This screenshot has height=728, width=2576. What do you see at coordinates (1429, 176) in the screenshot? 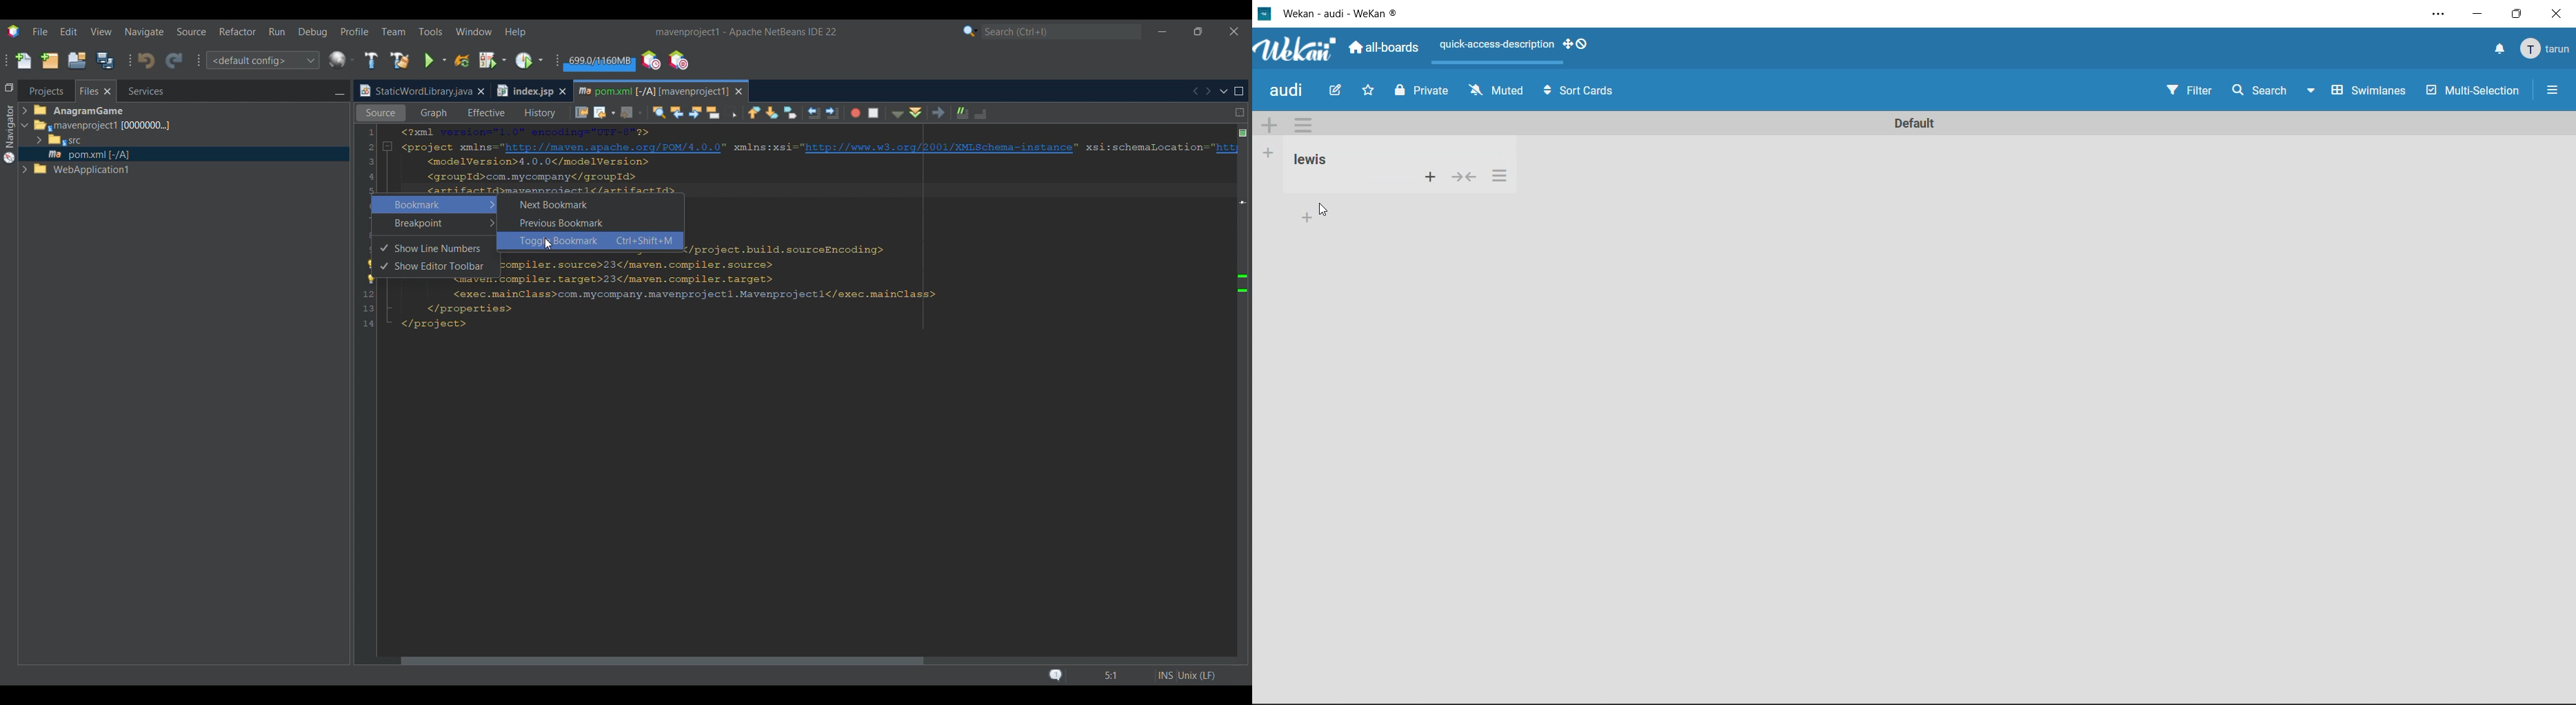
I see `` at bounding box center [1429, 176].